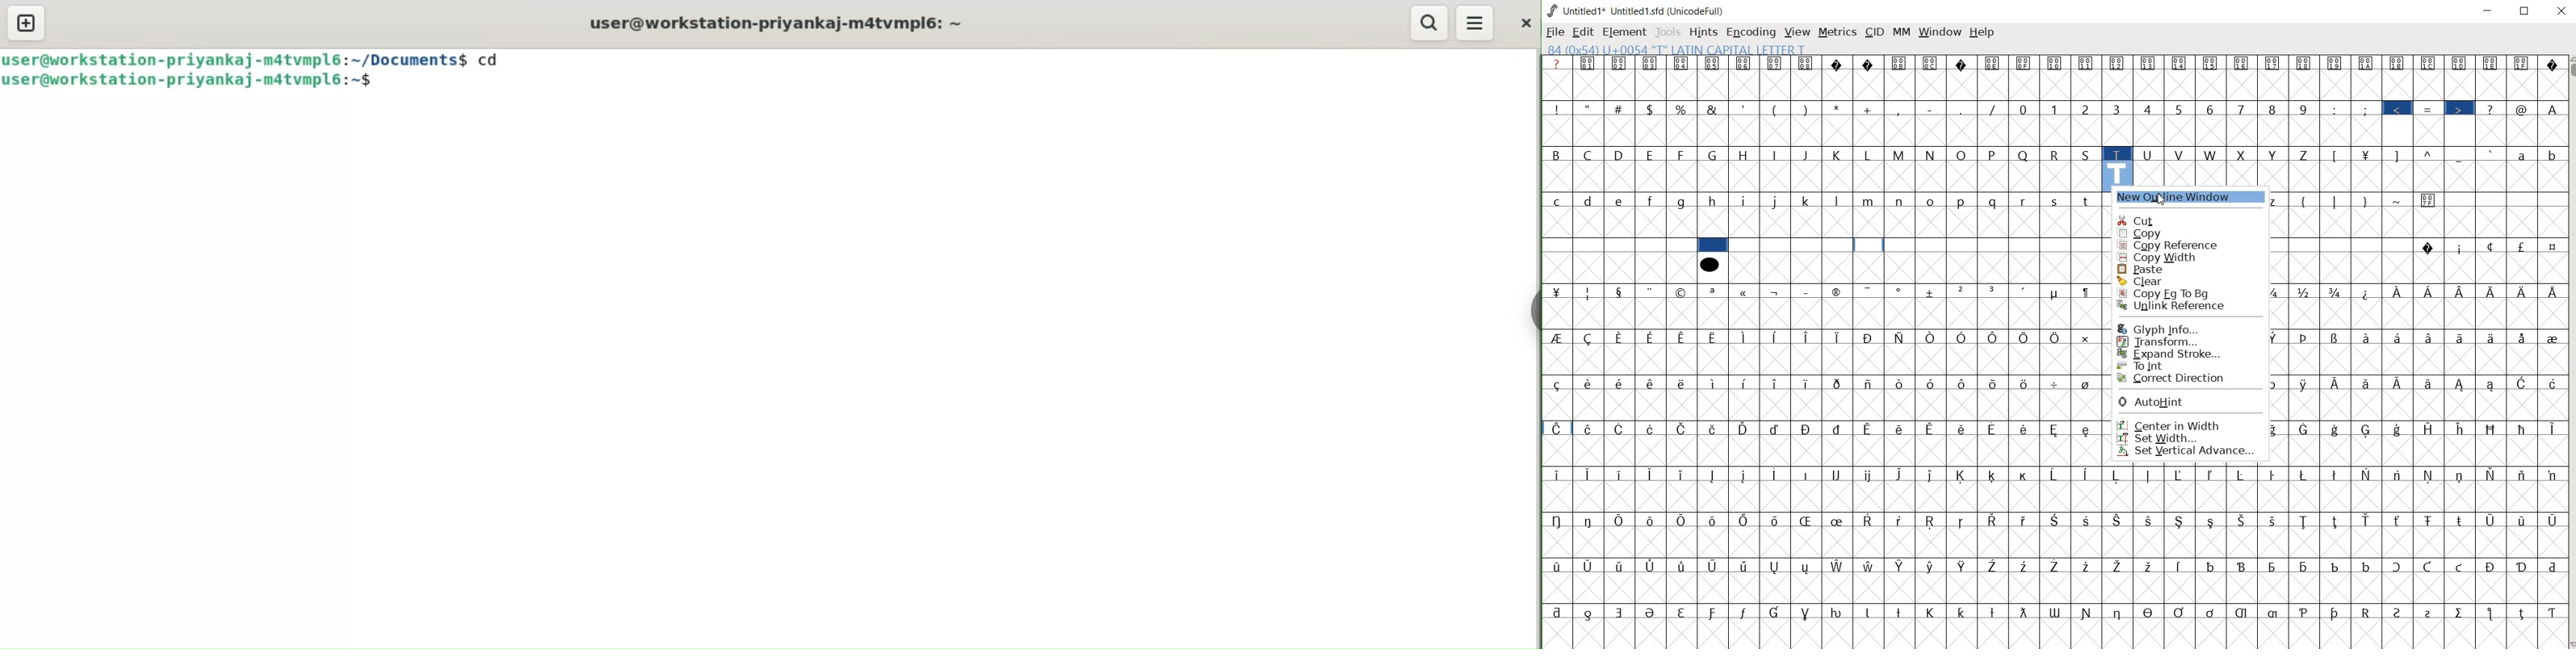 The image size is (2576, 672). What do you see at coordinates (1621, 430) in the screenshot?
I see `Symbol` at bounding box center [1621, 430].